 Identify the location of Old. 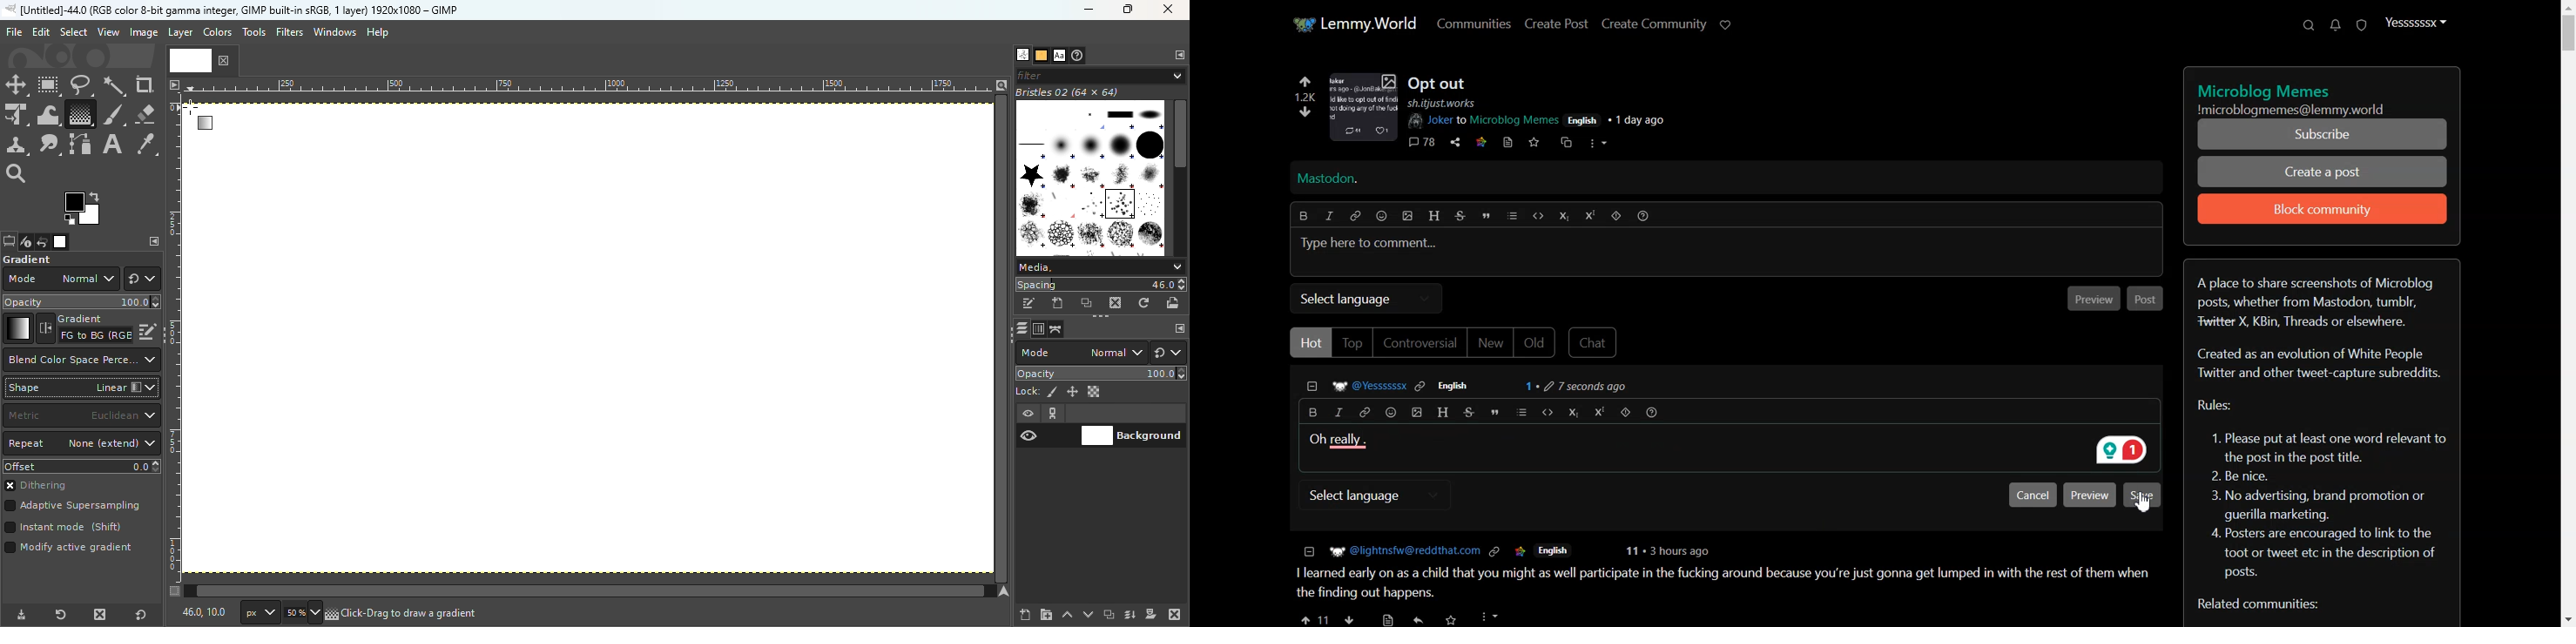
(1536, 342).